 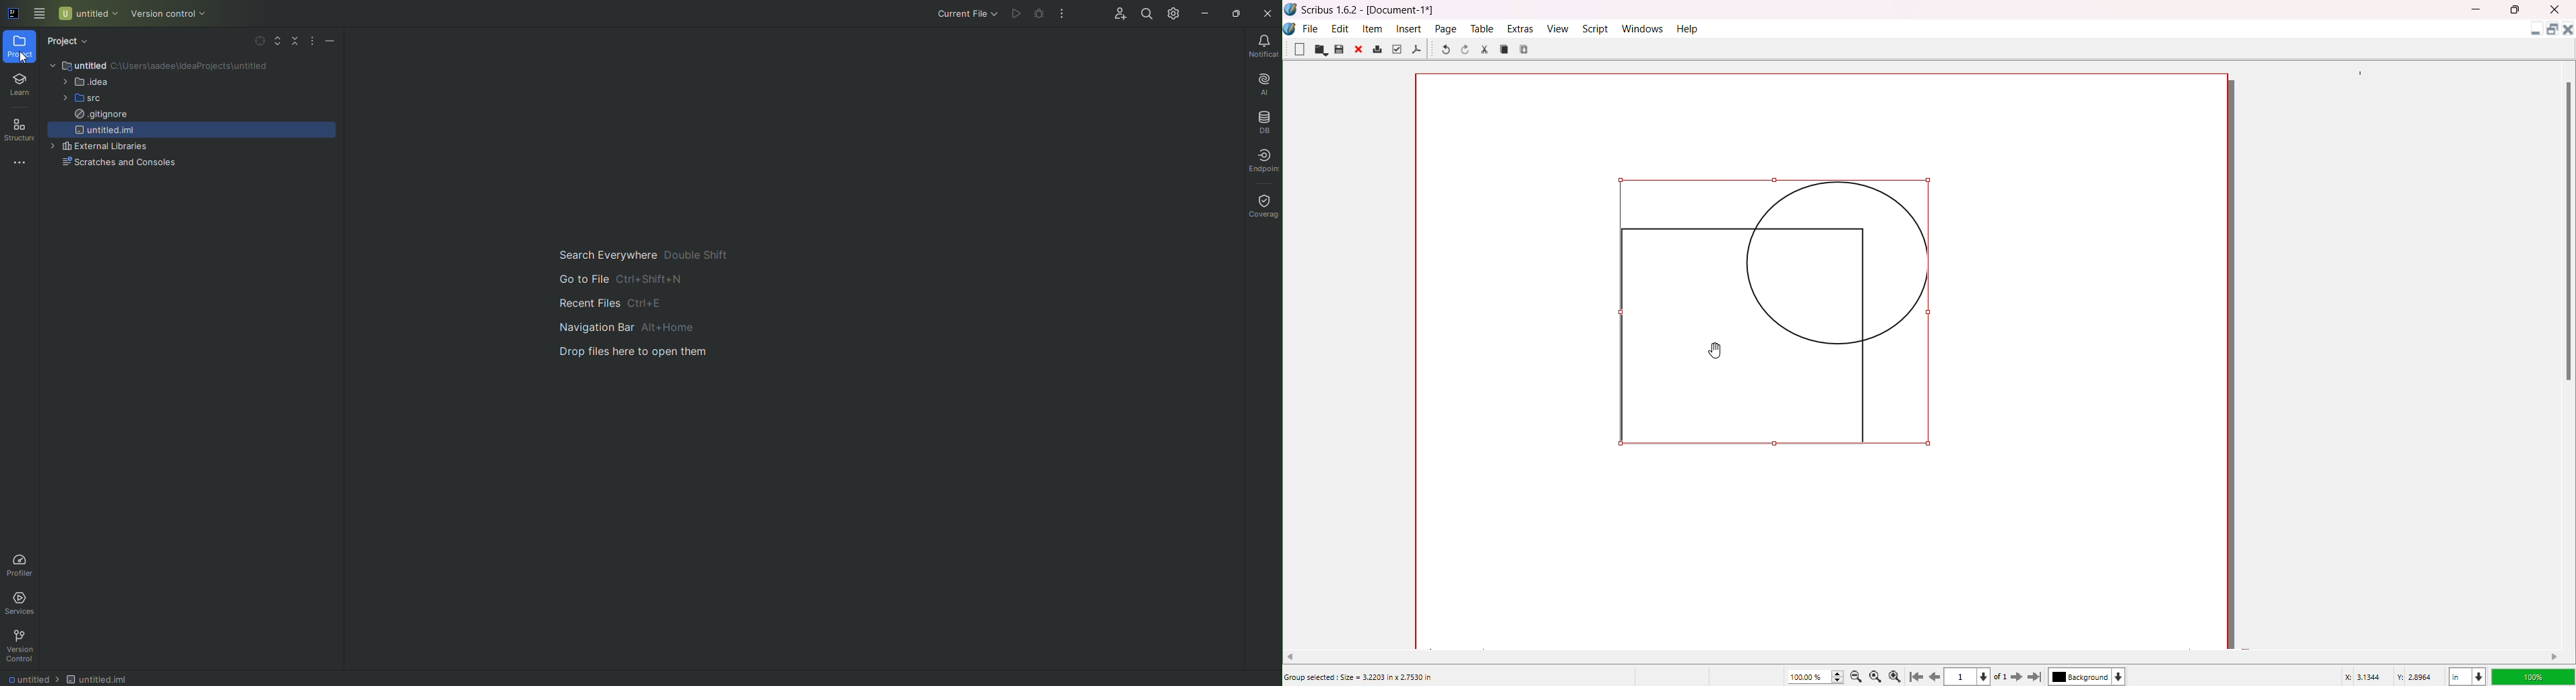 I want to click on Coverage, so click(x=1262, y=201).